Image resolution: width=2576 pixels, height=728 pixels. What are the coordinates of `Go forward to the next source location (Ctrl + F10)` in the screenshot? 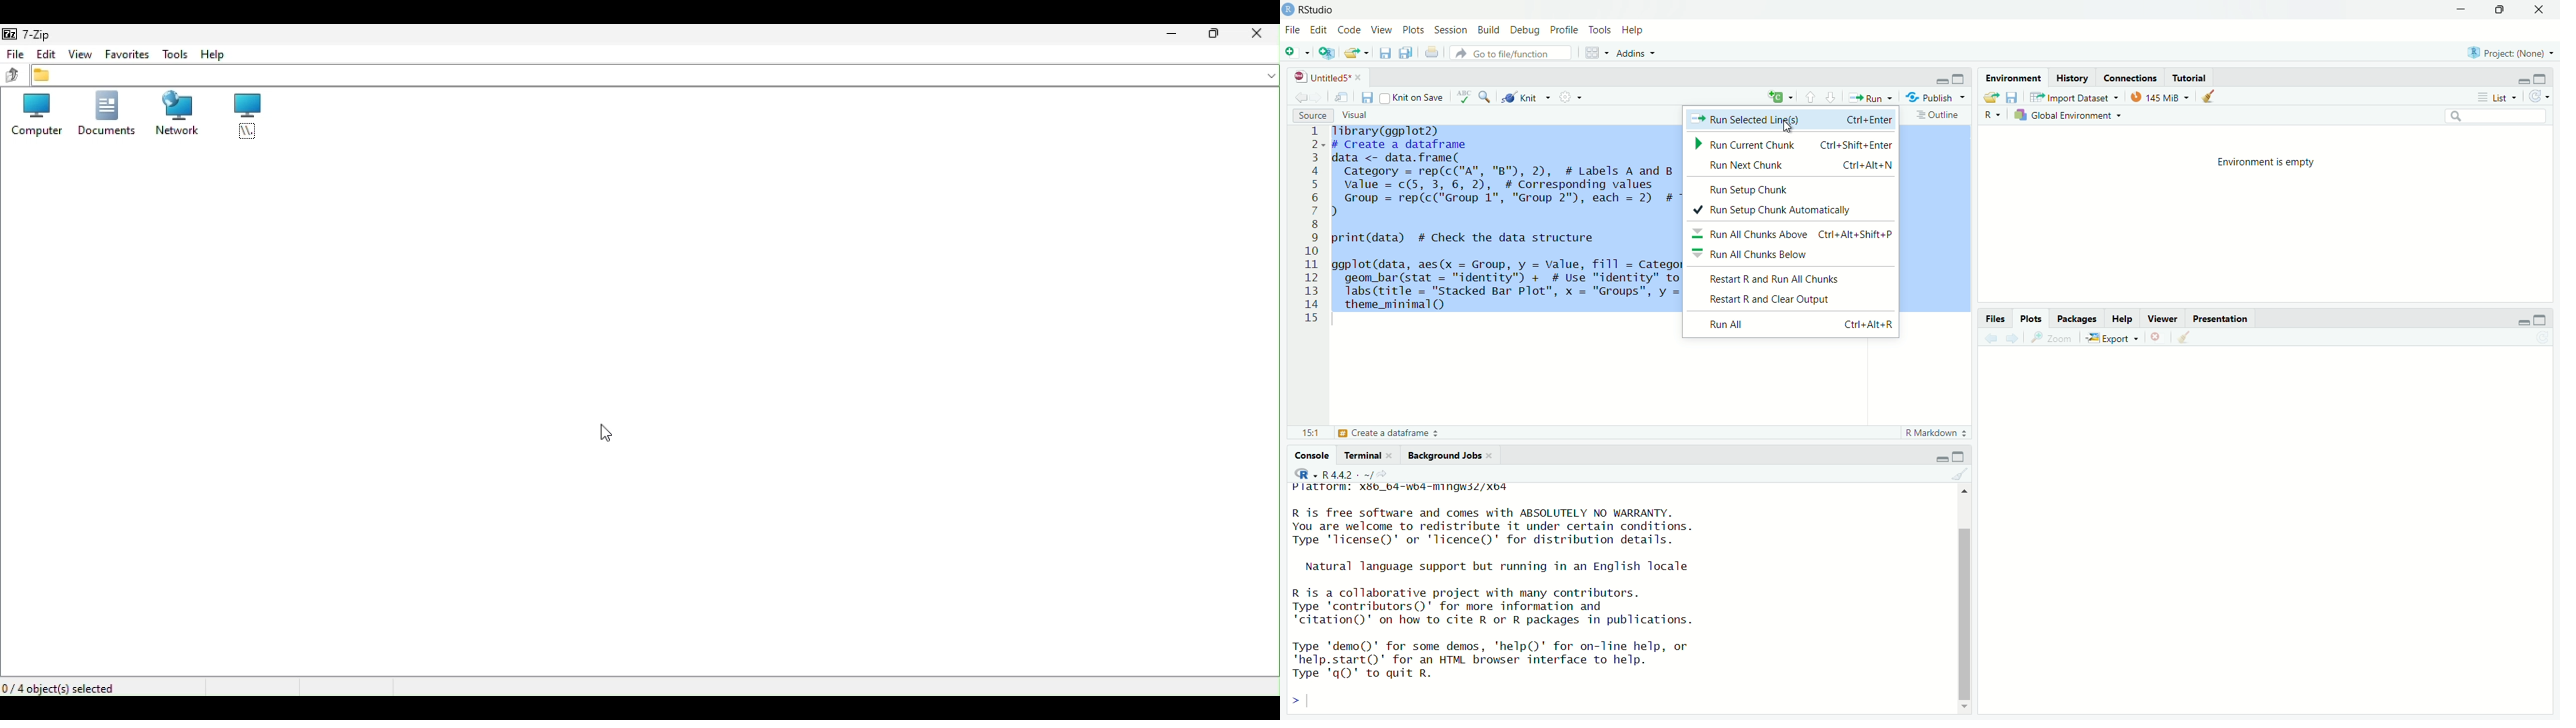 It's located at (2011, 337).